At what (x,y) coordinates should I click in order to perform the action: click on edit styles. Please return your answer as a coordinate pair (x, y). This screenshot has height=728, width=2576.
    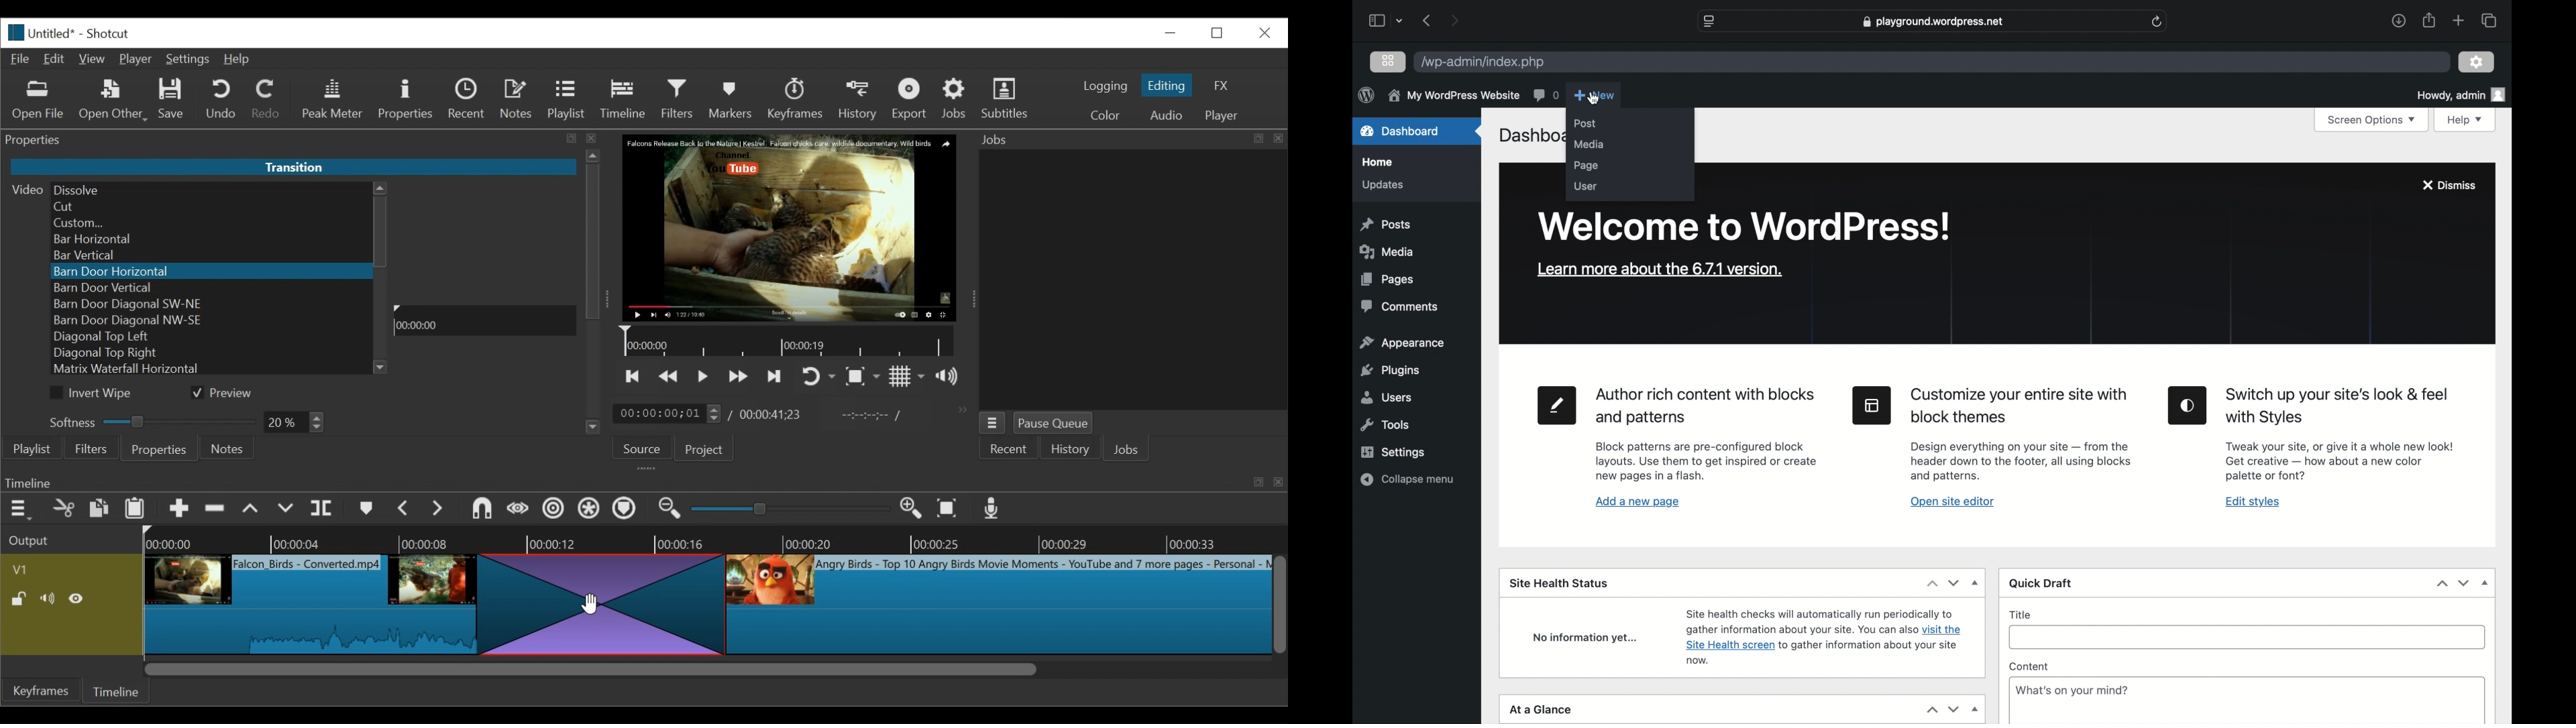
    Looking at the image, I should click on (2253, 501).